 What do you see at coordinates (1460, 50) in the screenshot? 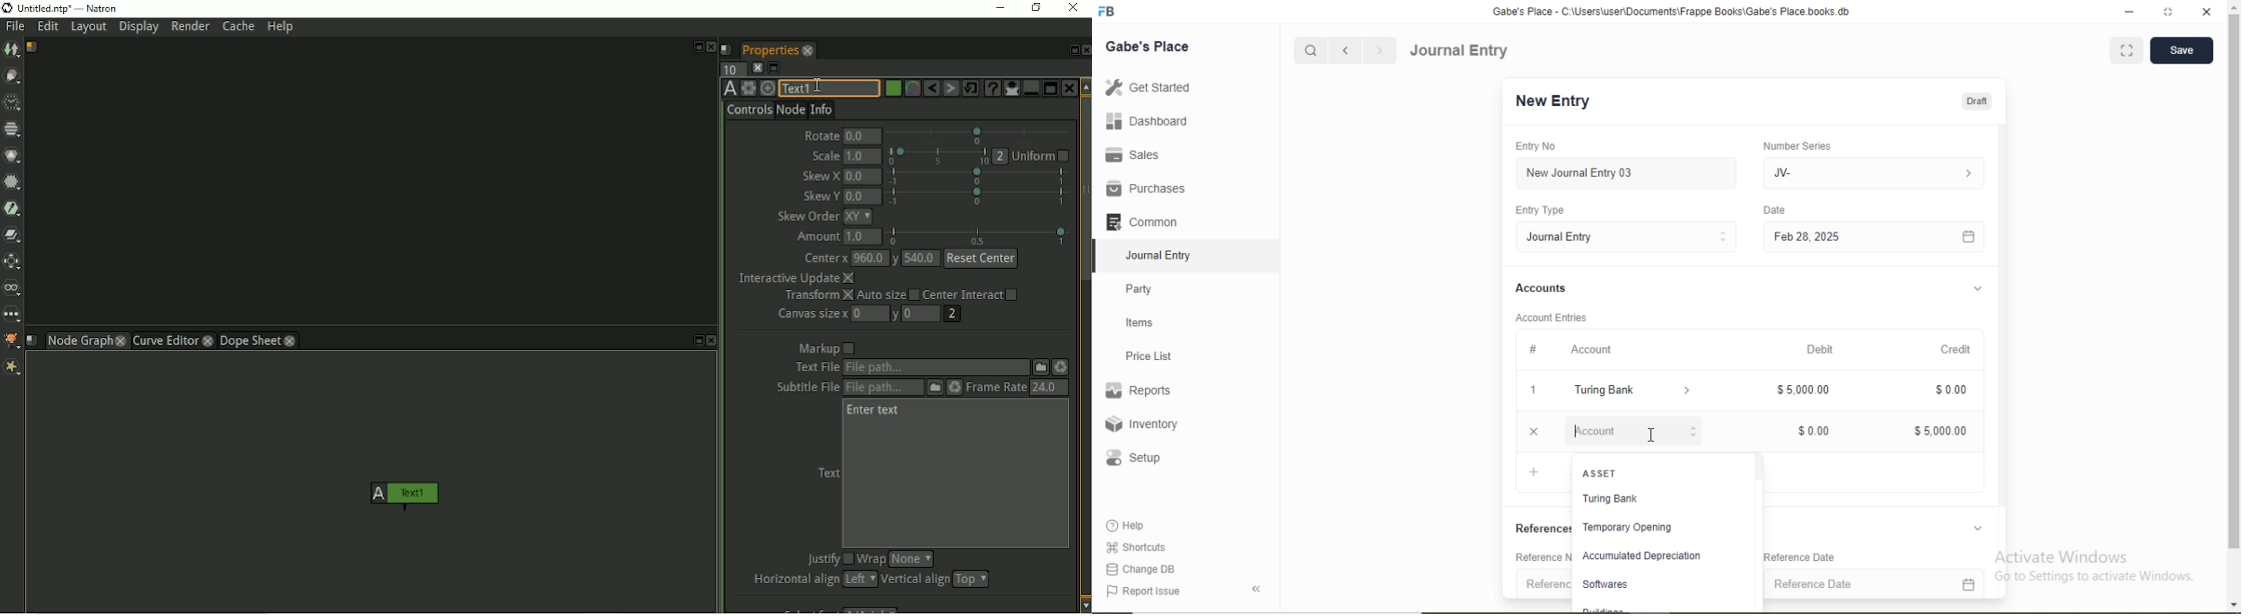
I see `Journal Entry` at bounding box center [1460, 50].